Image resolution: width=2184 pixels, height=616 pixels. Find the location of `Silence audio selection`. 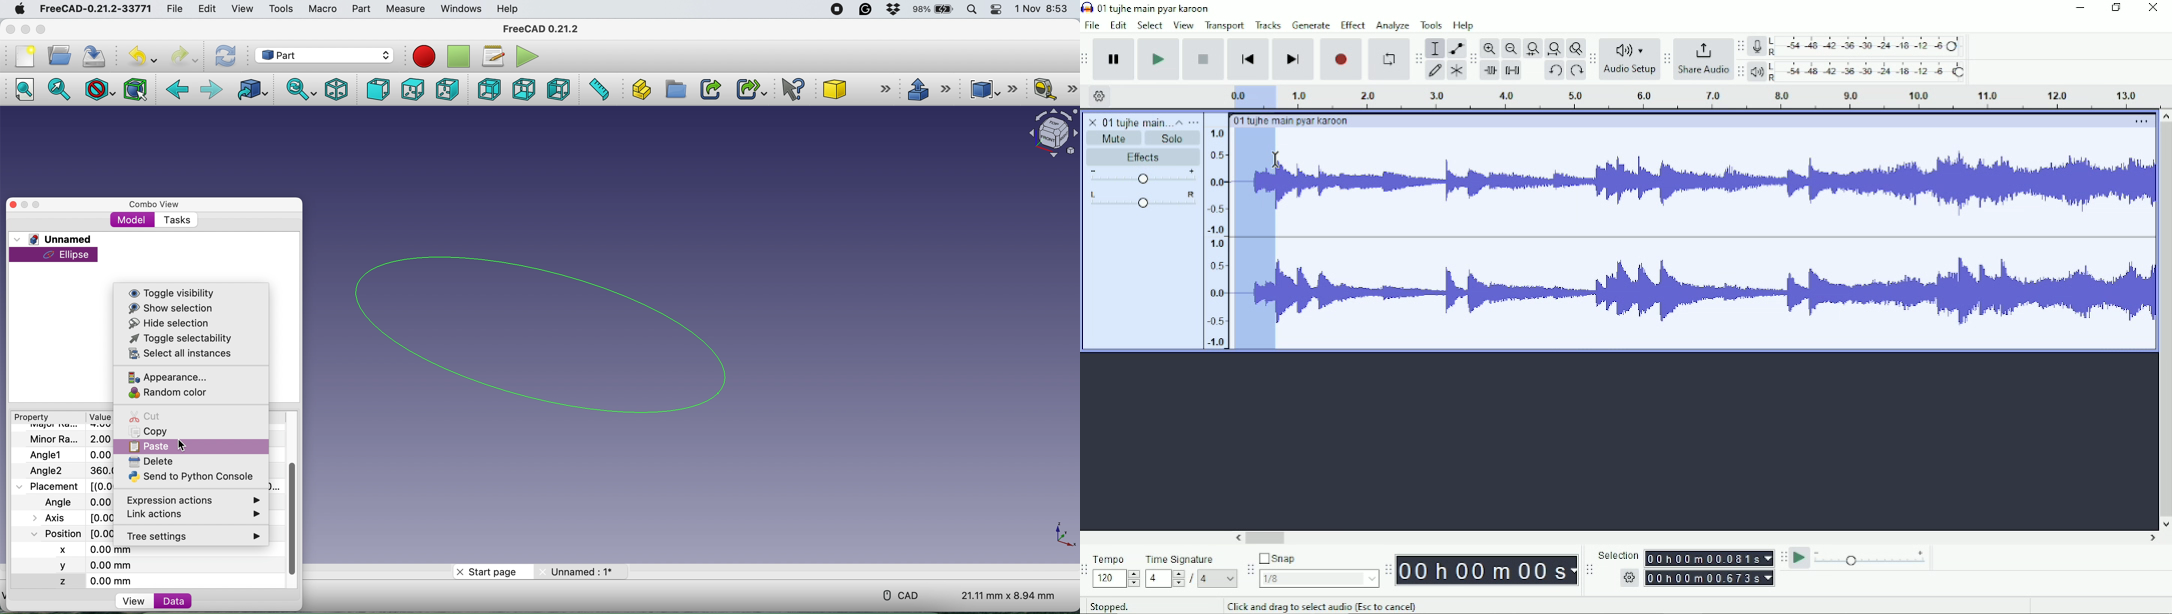

Silence audio selection is located at coordinates (1512, 70).